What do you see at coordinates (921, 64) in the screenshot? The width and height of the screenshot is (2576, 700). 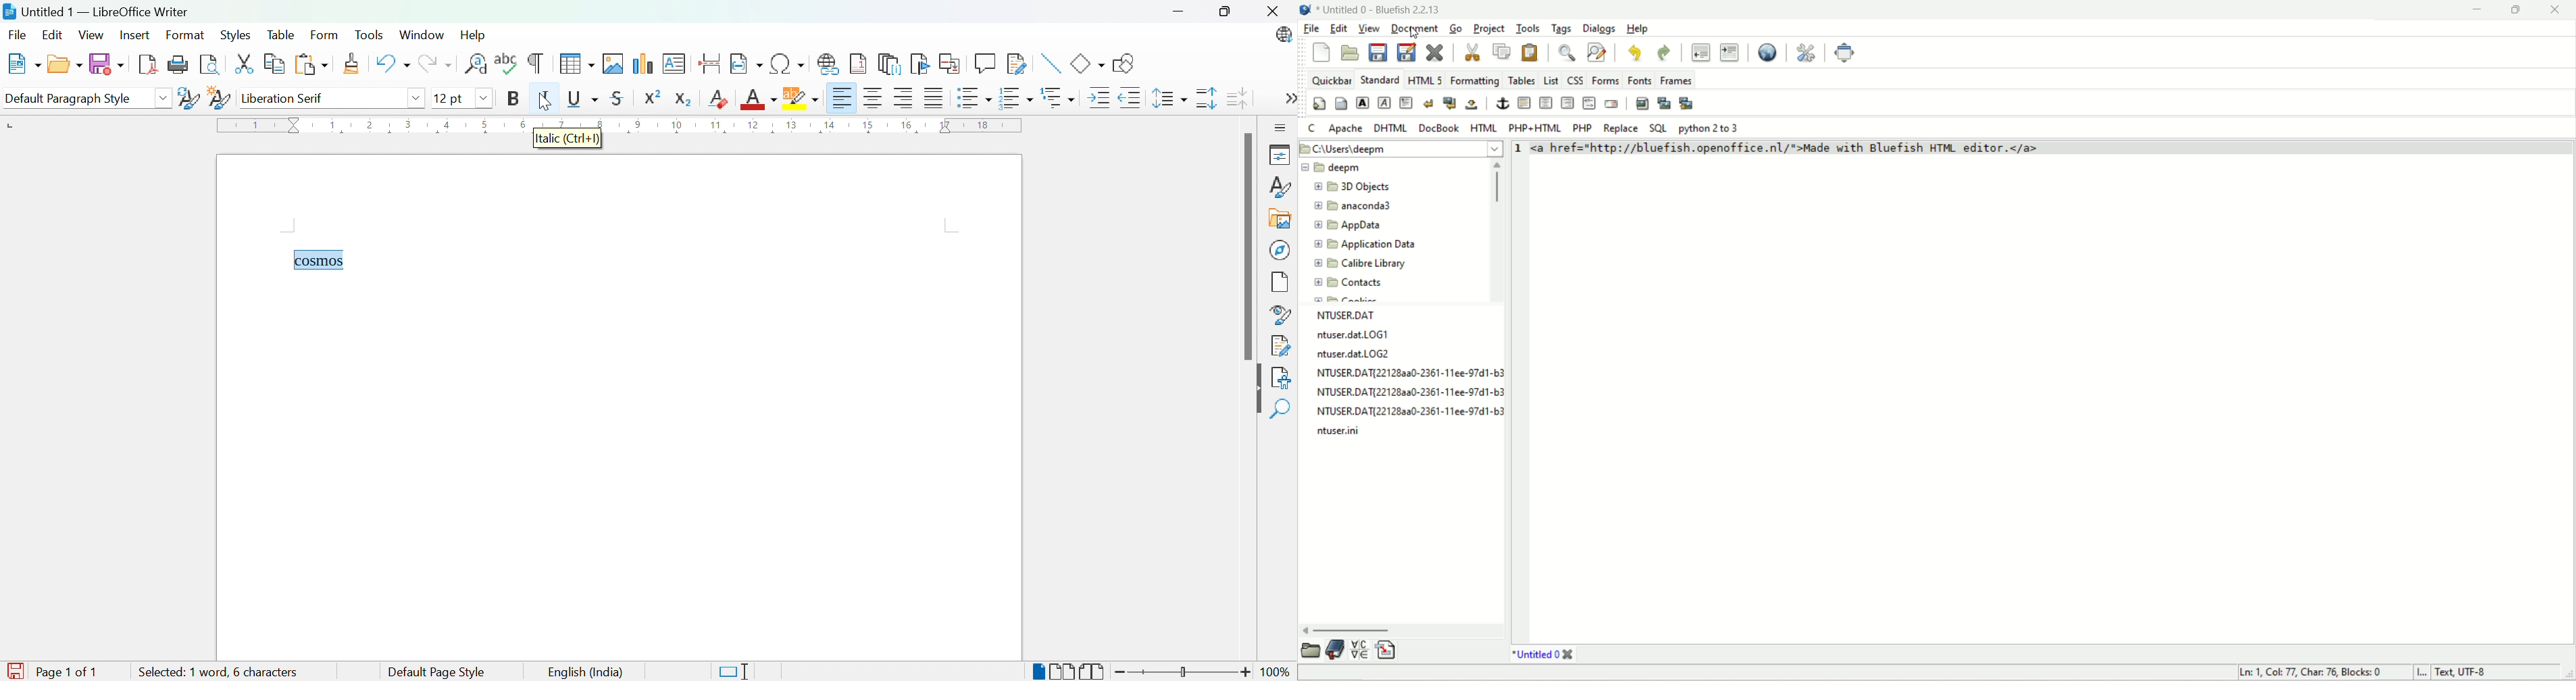 I see `Insert bookmark` at bounding box center [921, 64].